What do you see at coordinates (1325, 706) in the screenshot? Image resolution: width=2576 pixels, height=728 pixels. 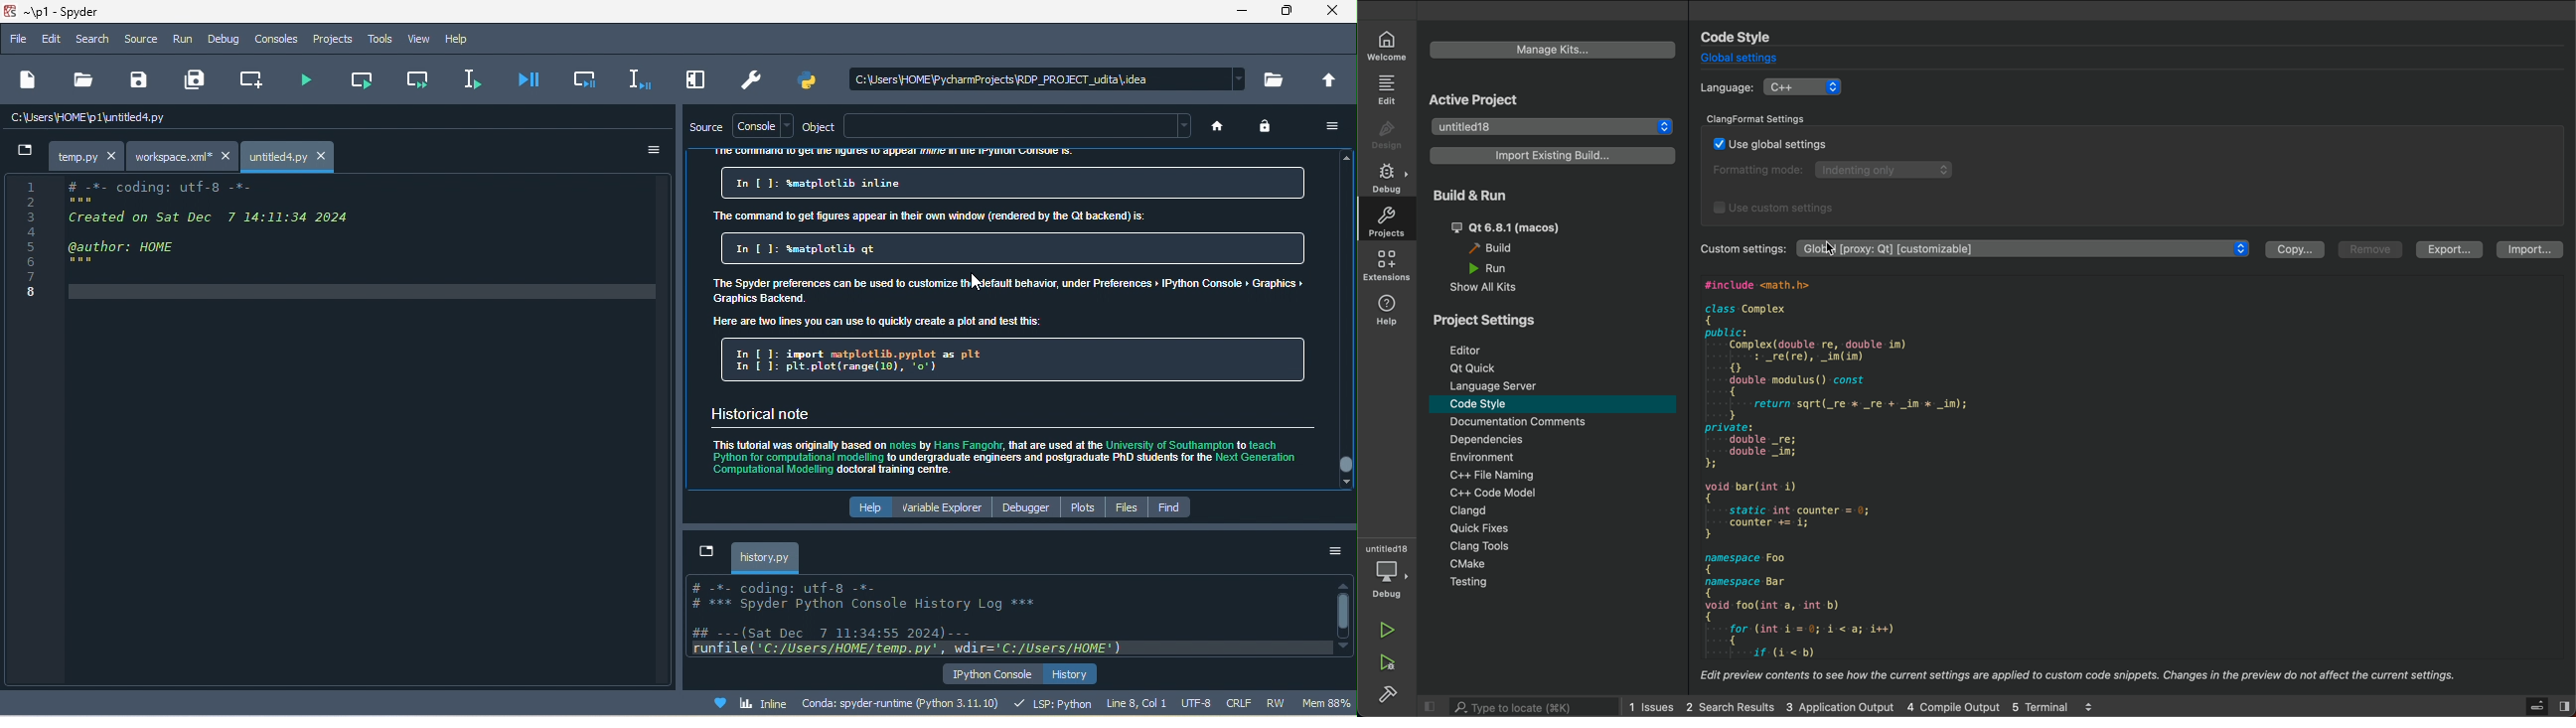 I see `mem 90%` at bounding box center [1325, 706].